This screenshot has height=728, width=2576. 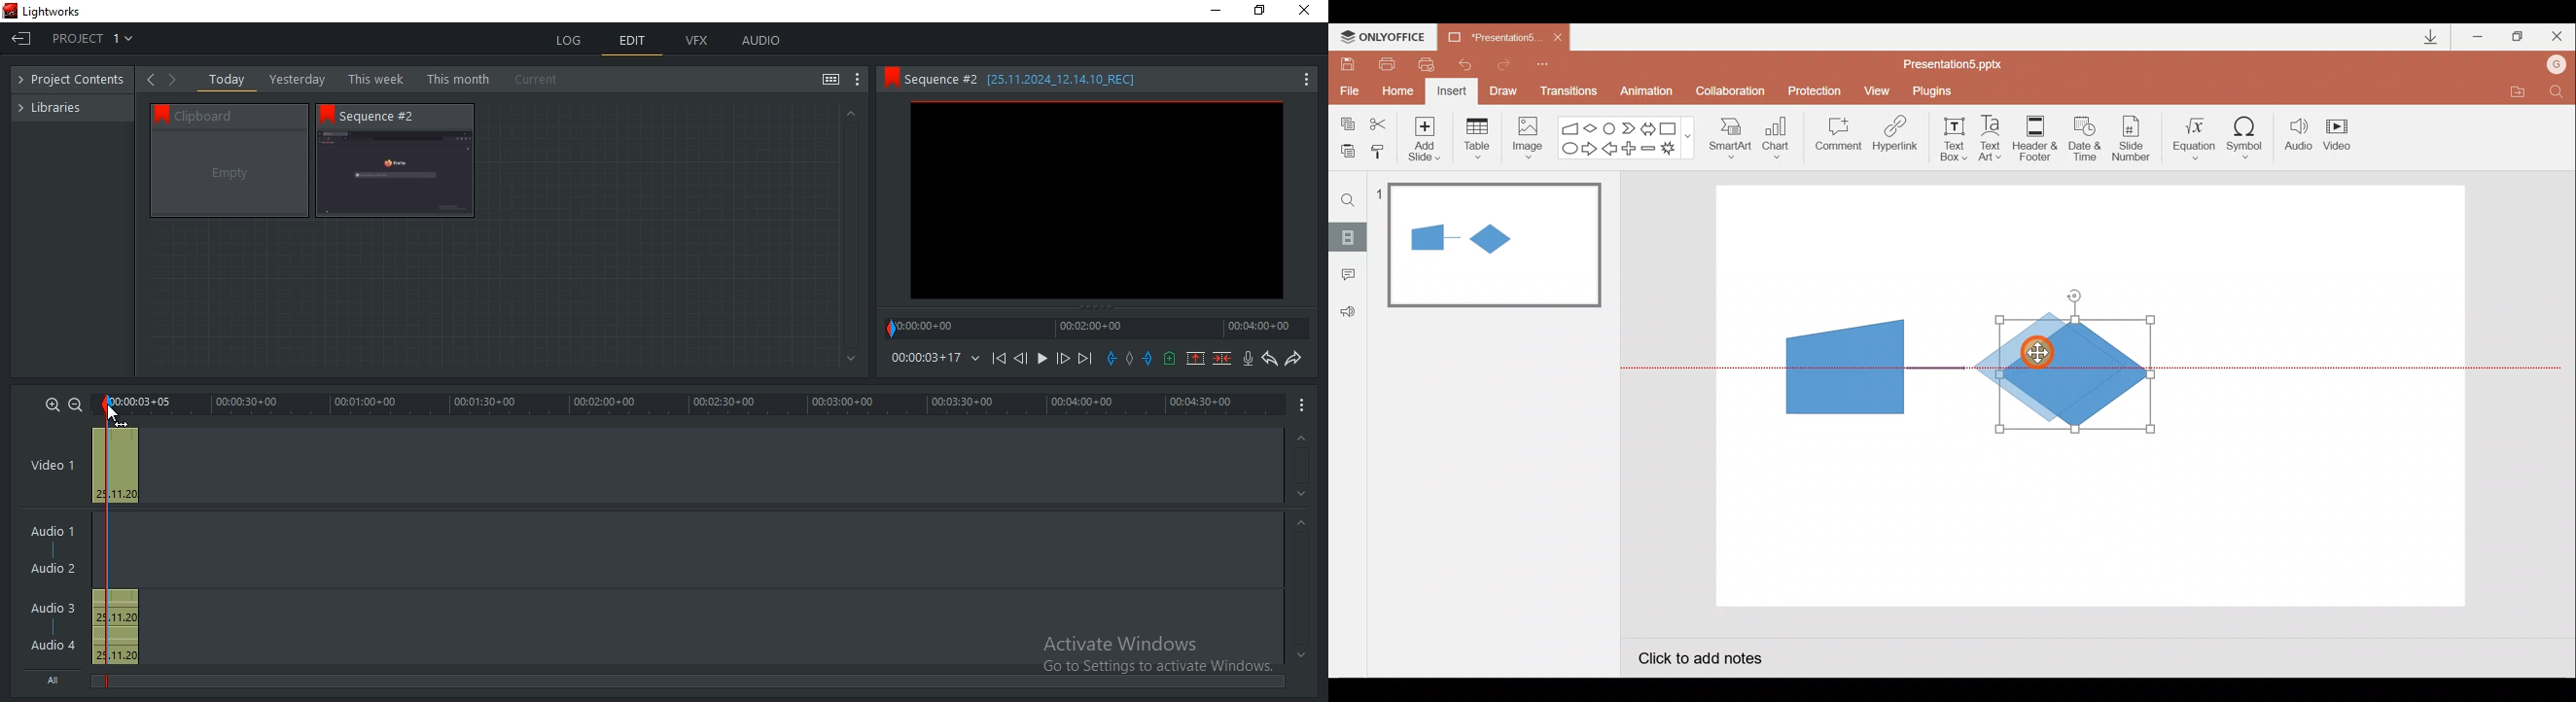 What do you see at coordinates (1157, 656) in the screenshot?
I see `Activate Windows
Go to Settings to activate Windows.` at bounding box center [1157, 656].